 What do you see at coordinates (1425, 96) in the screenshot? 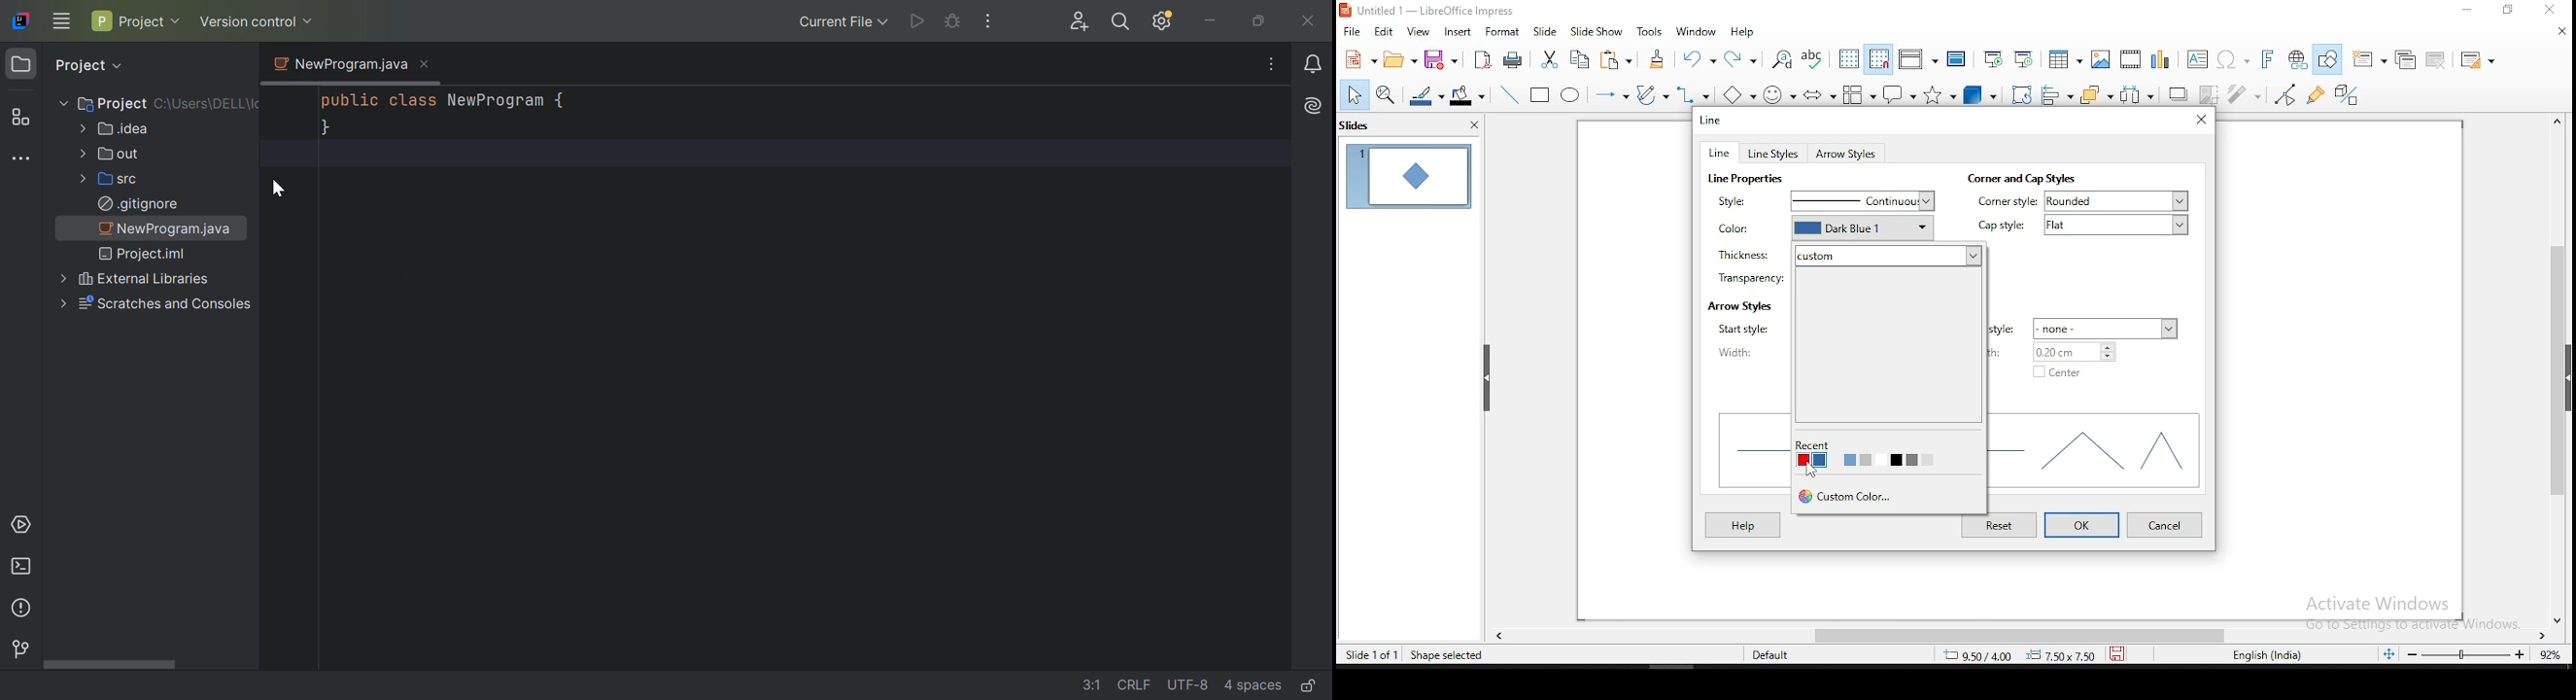
I see `line color` at bounding box center [1425, 96].